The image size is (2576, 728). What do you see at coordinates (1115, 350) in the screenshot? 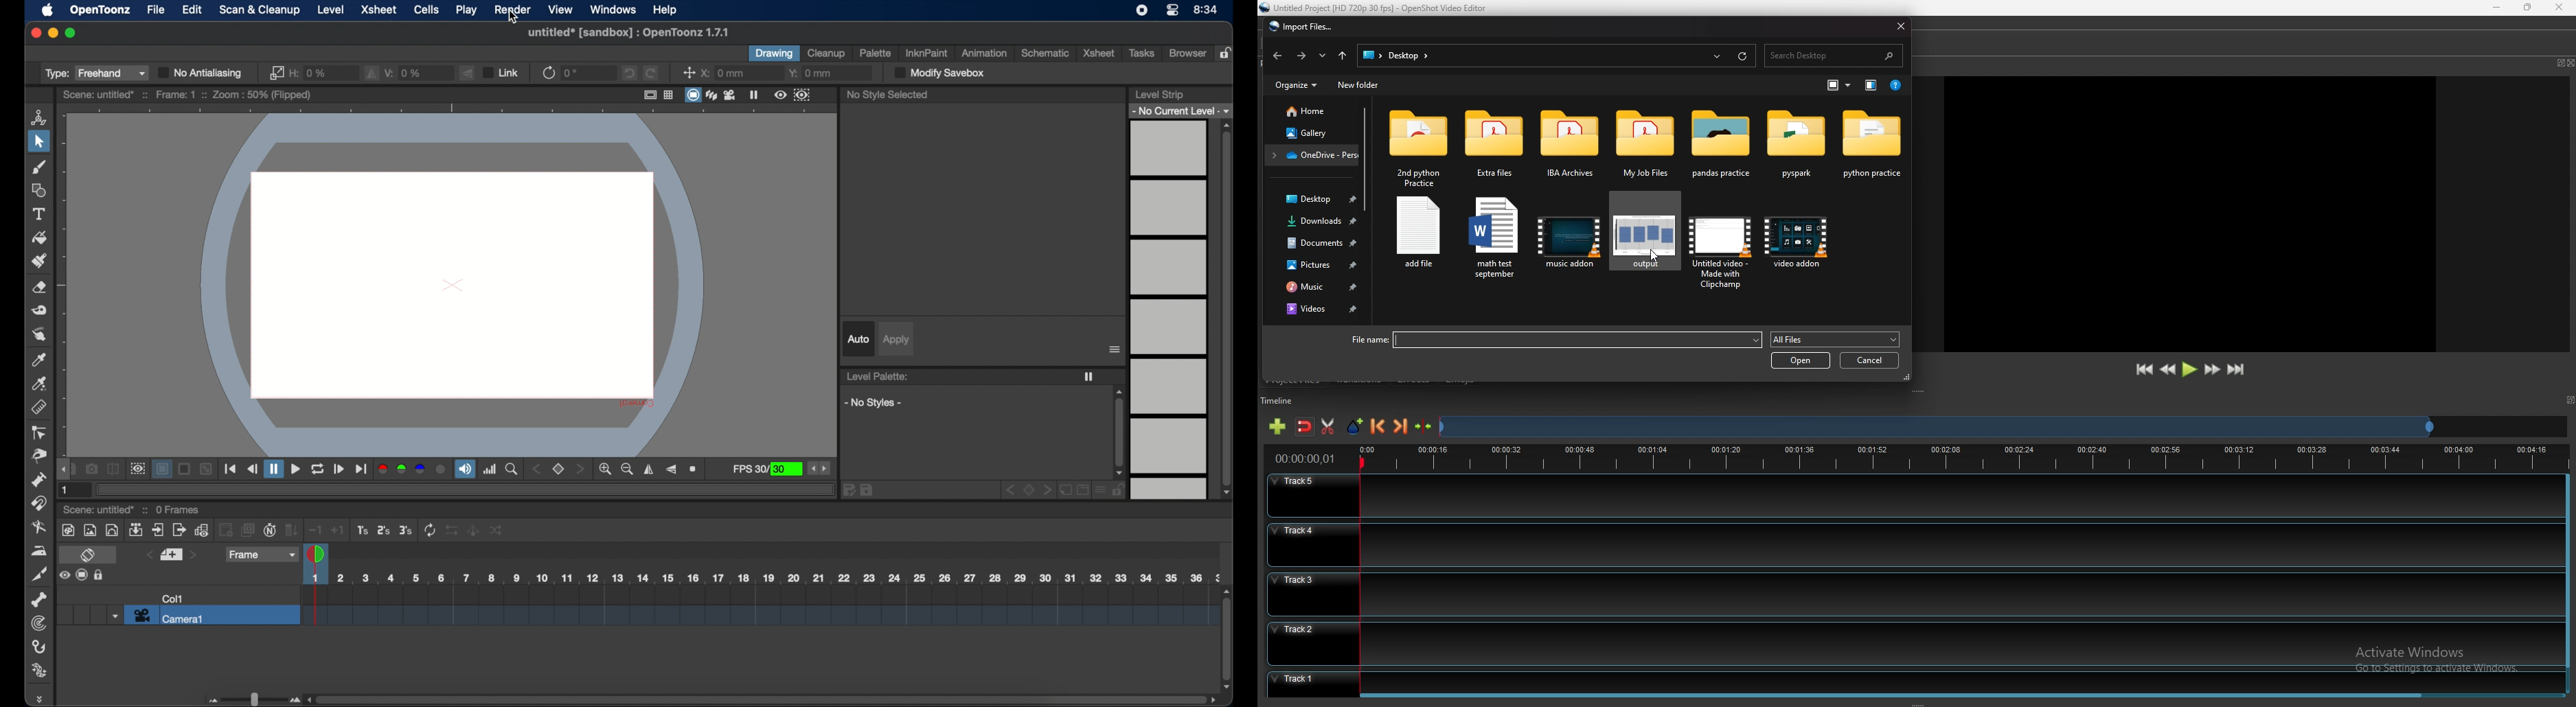
I see `more options` at bounding box center [1115, 350].